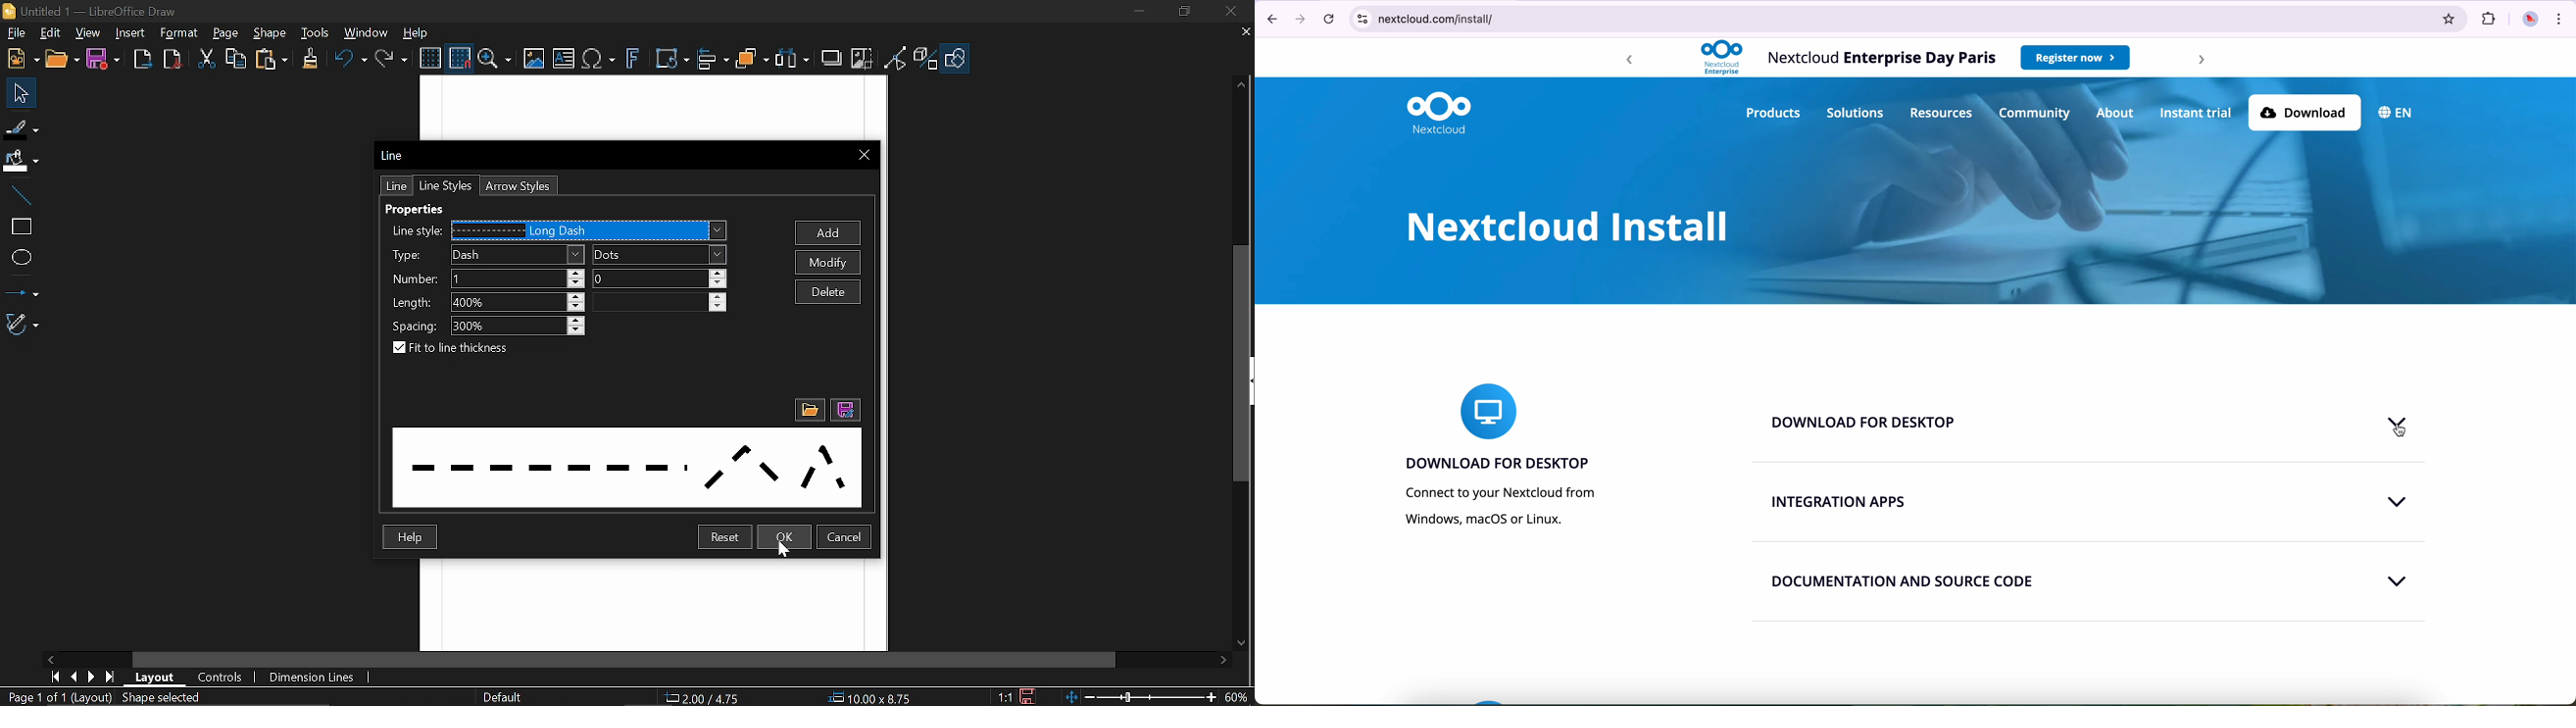  Describe the element at coordinates (512, 697) in the screenshot. I see `Slide master name` at that location.